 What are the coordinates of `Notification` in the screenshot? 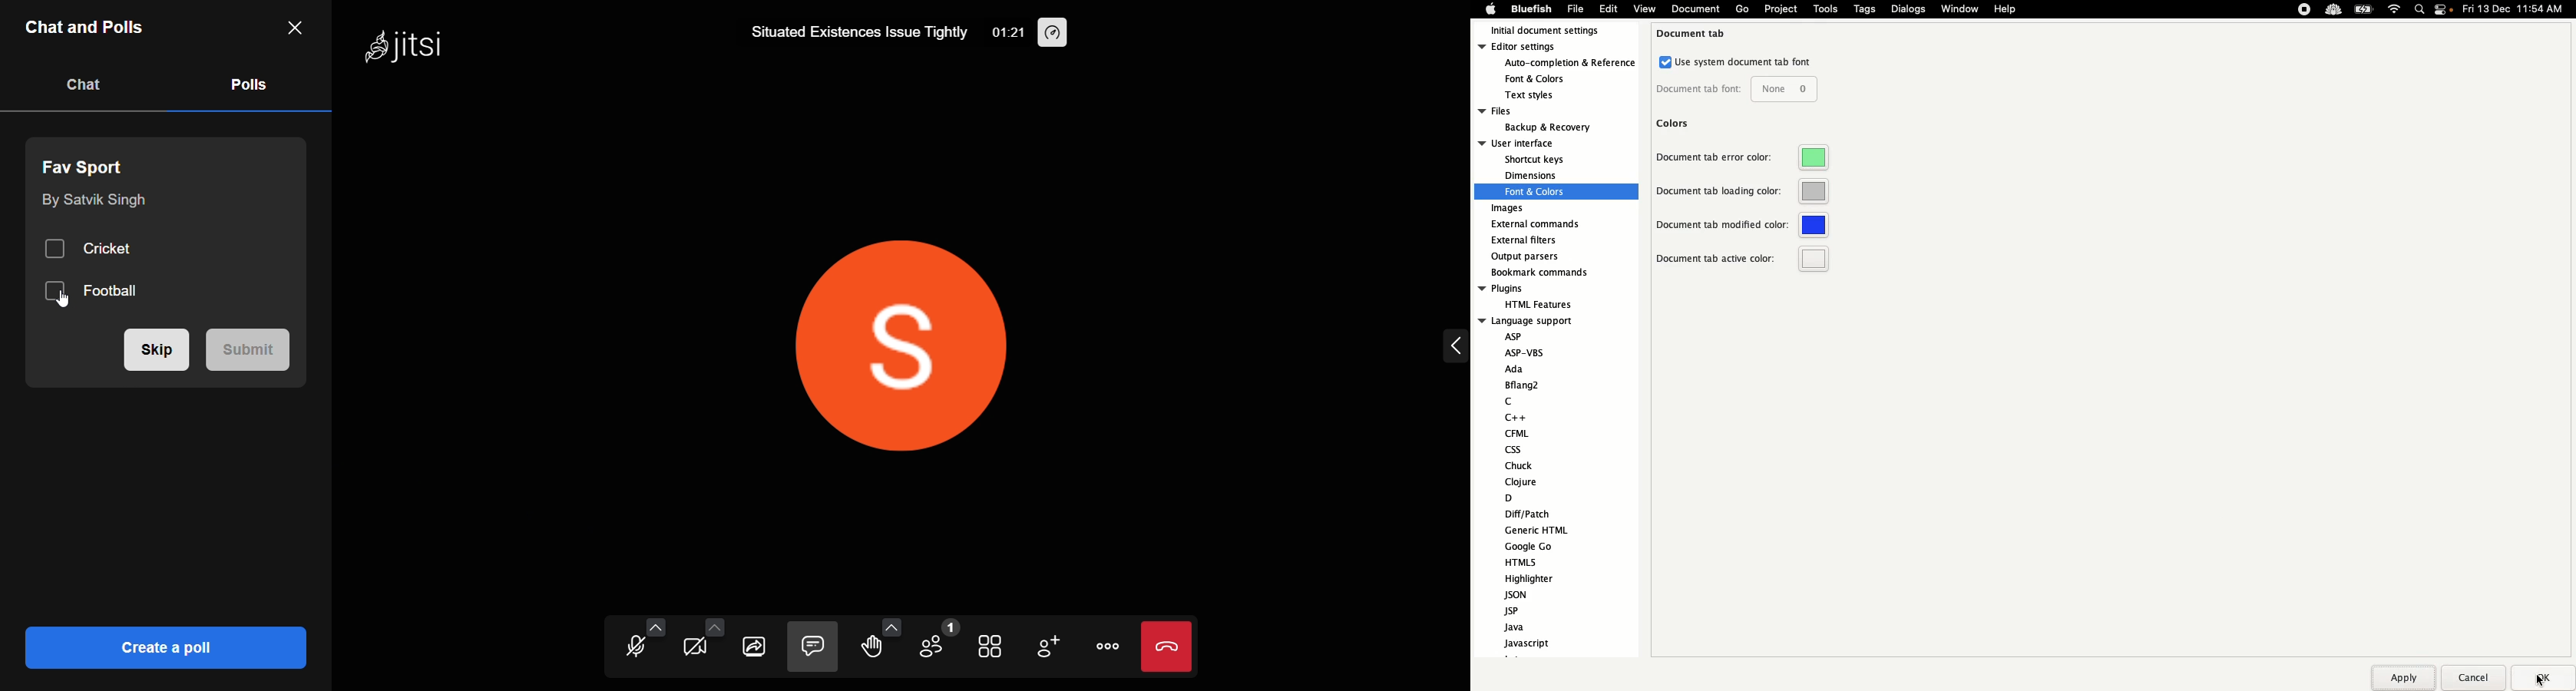 It's located at (2445, 11).